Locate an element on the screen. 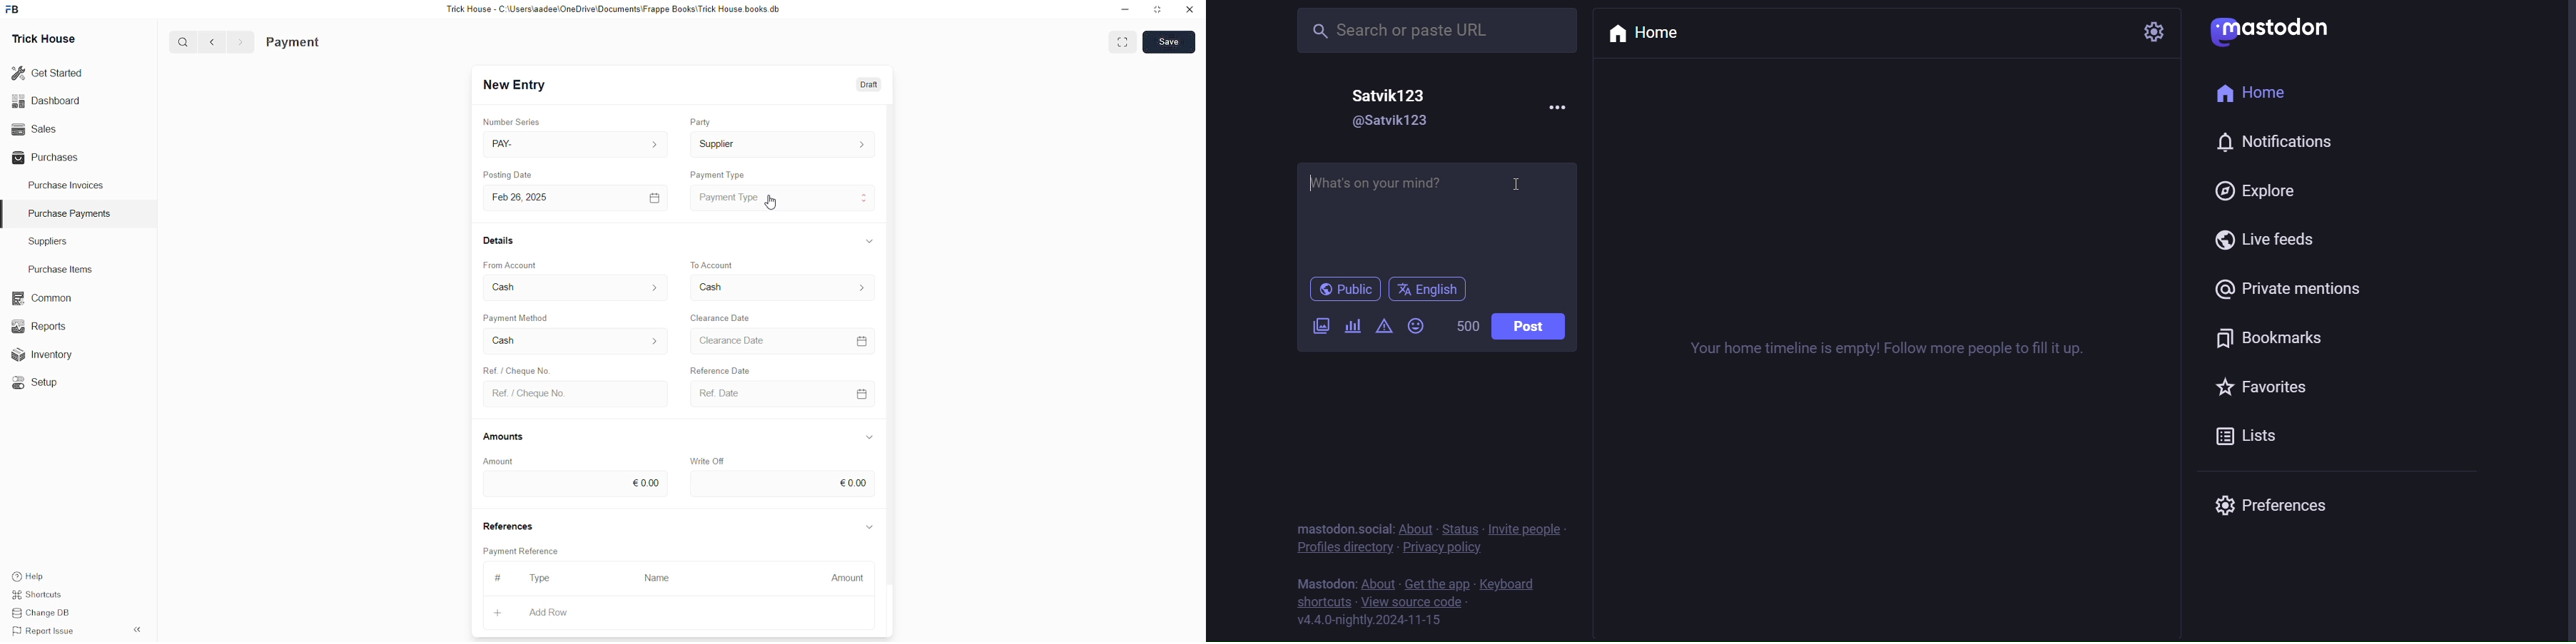 This screenshot has width=2576, height=644. expand is located at coordinates (870, 435).